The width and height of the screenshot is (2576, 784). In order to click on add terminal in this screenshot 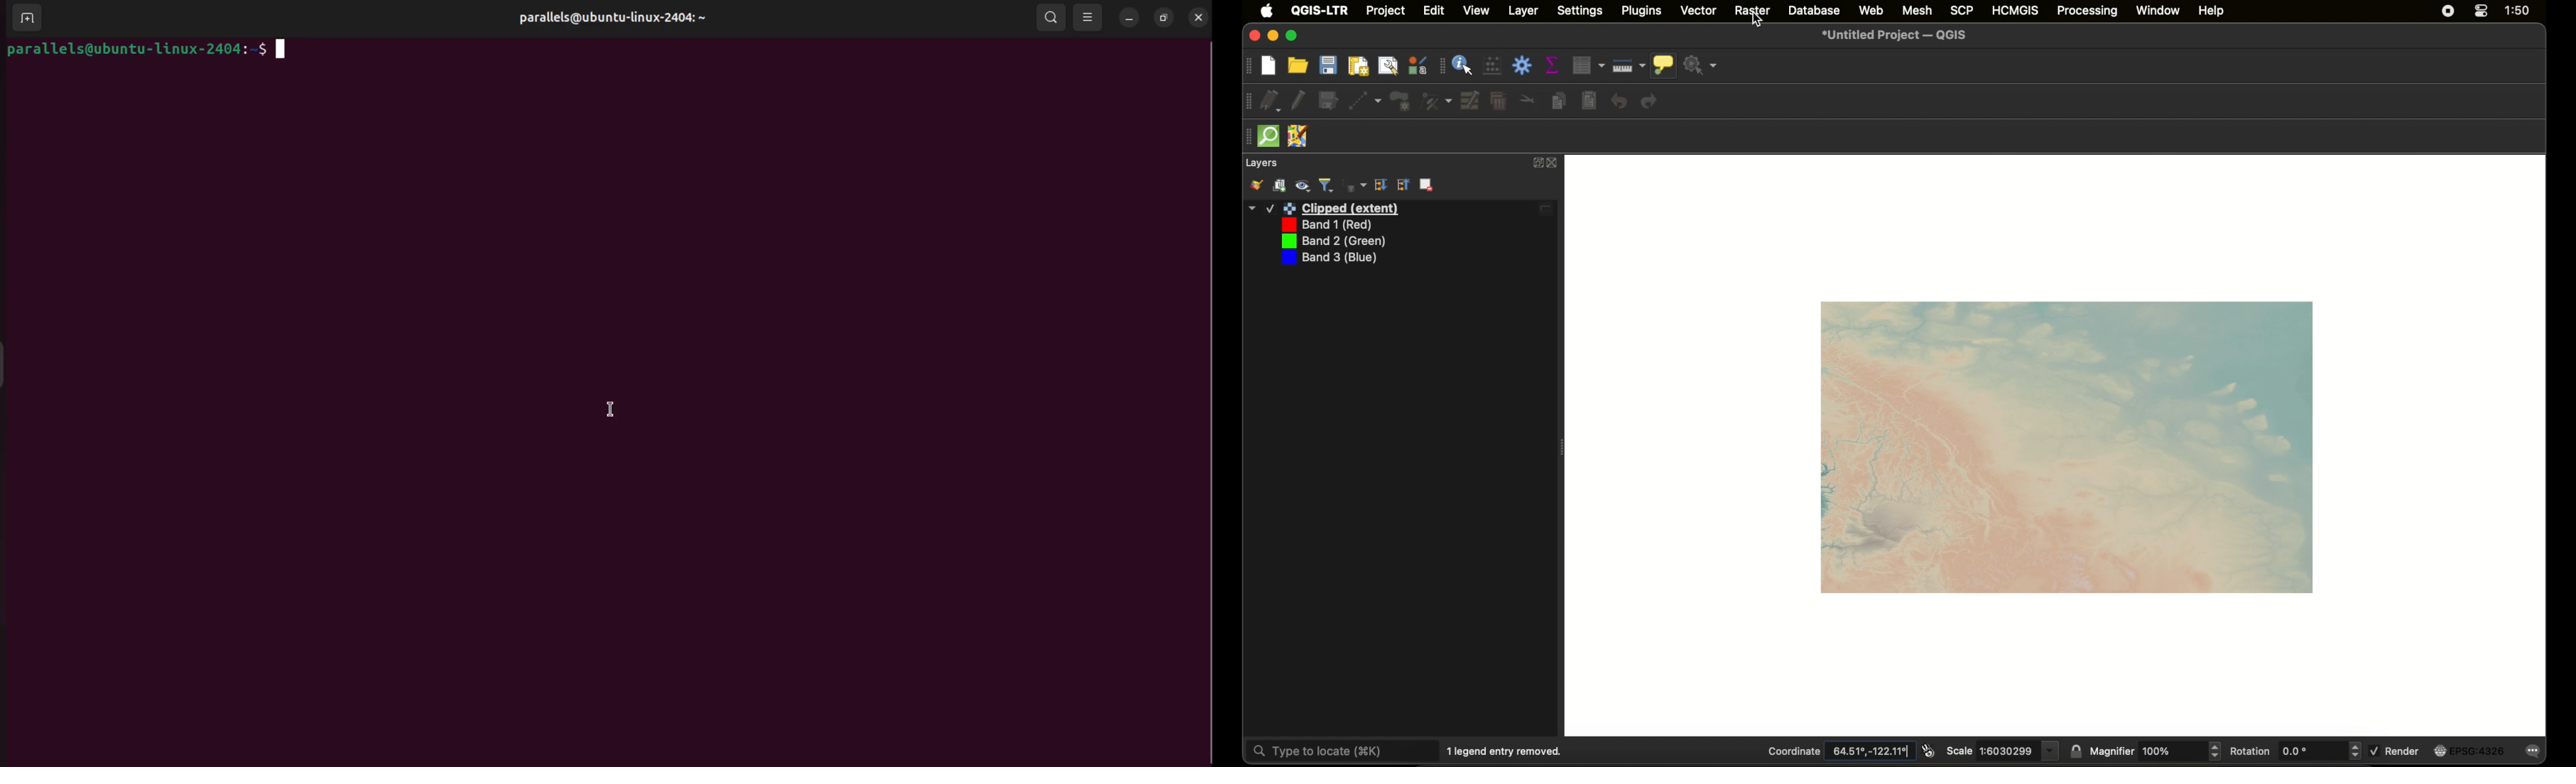, I will do `click(28, 19)`.